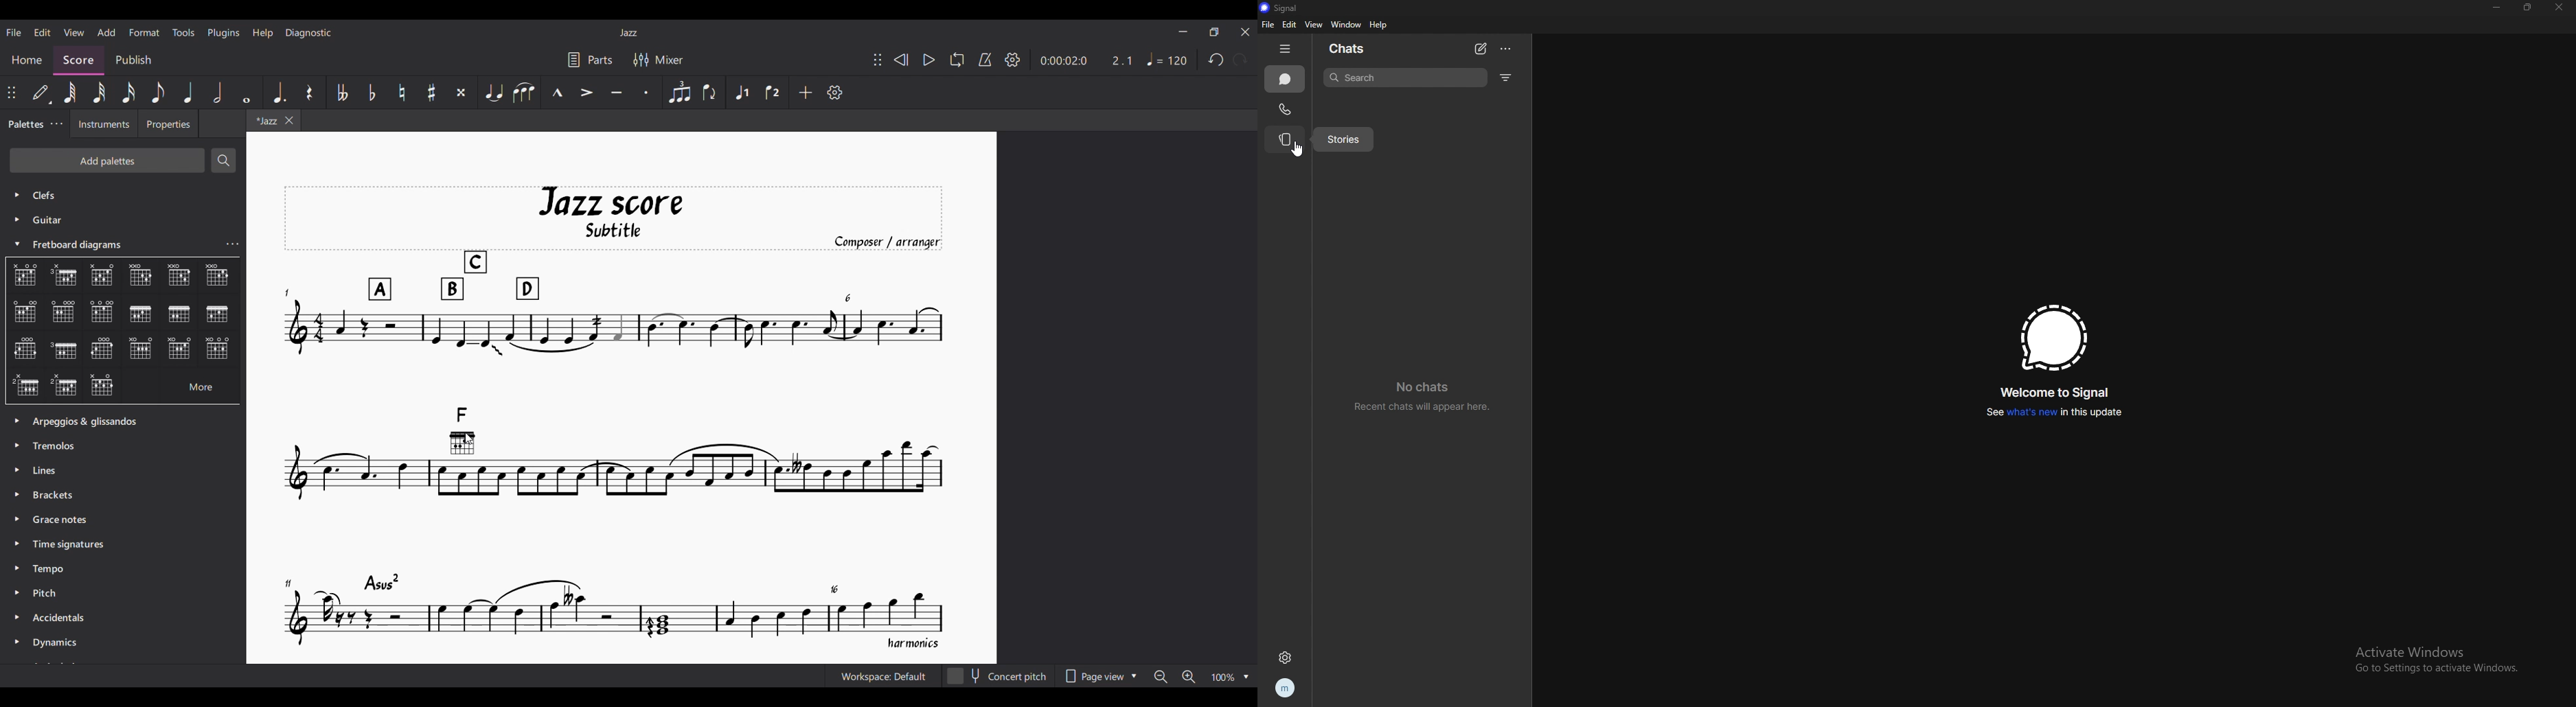 The image size is (2576, 728). Describe the element at coordinates (1345, 24) in the screenshot. I see `window` at that location.